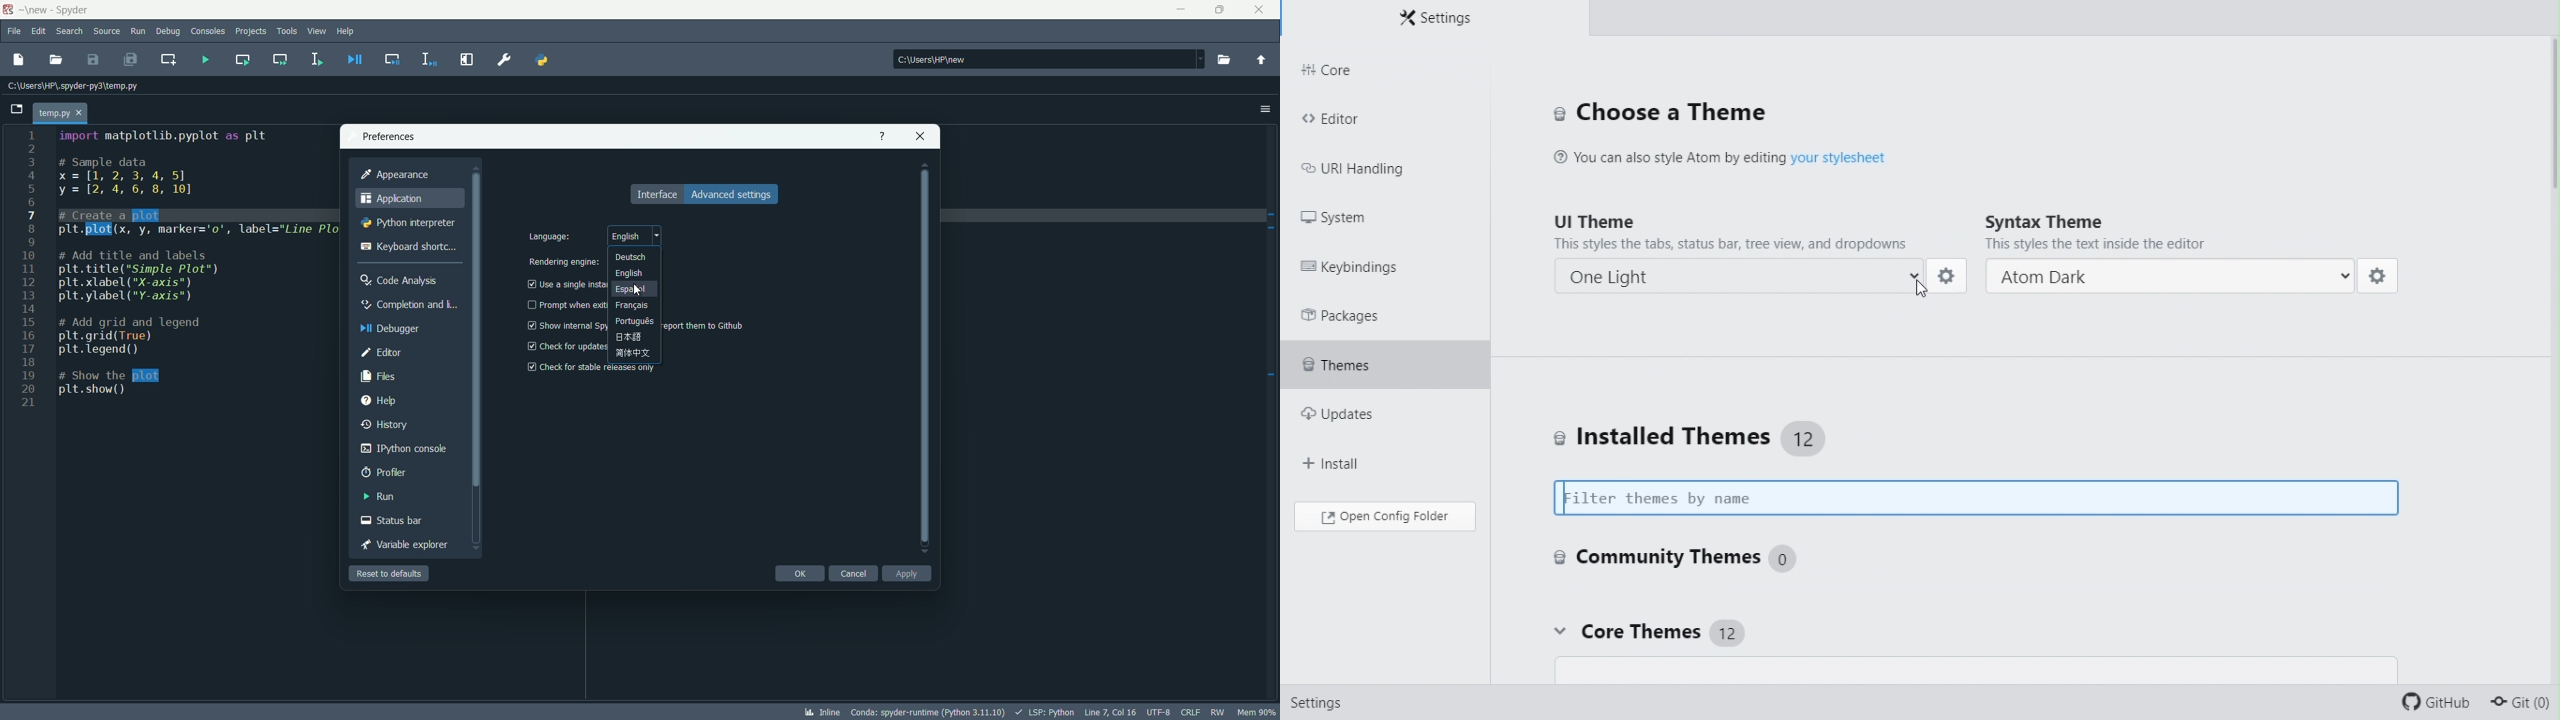 The width and height of the screenshot is (2576, 728). What do you see at coordinates (393, 199) in the screenshot?
I see `application` at bounding box center [393, 199].